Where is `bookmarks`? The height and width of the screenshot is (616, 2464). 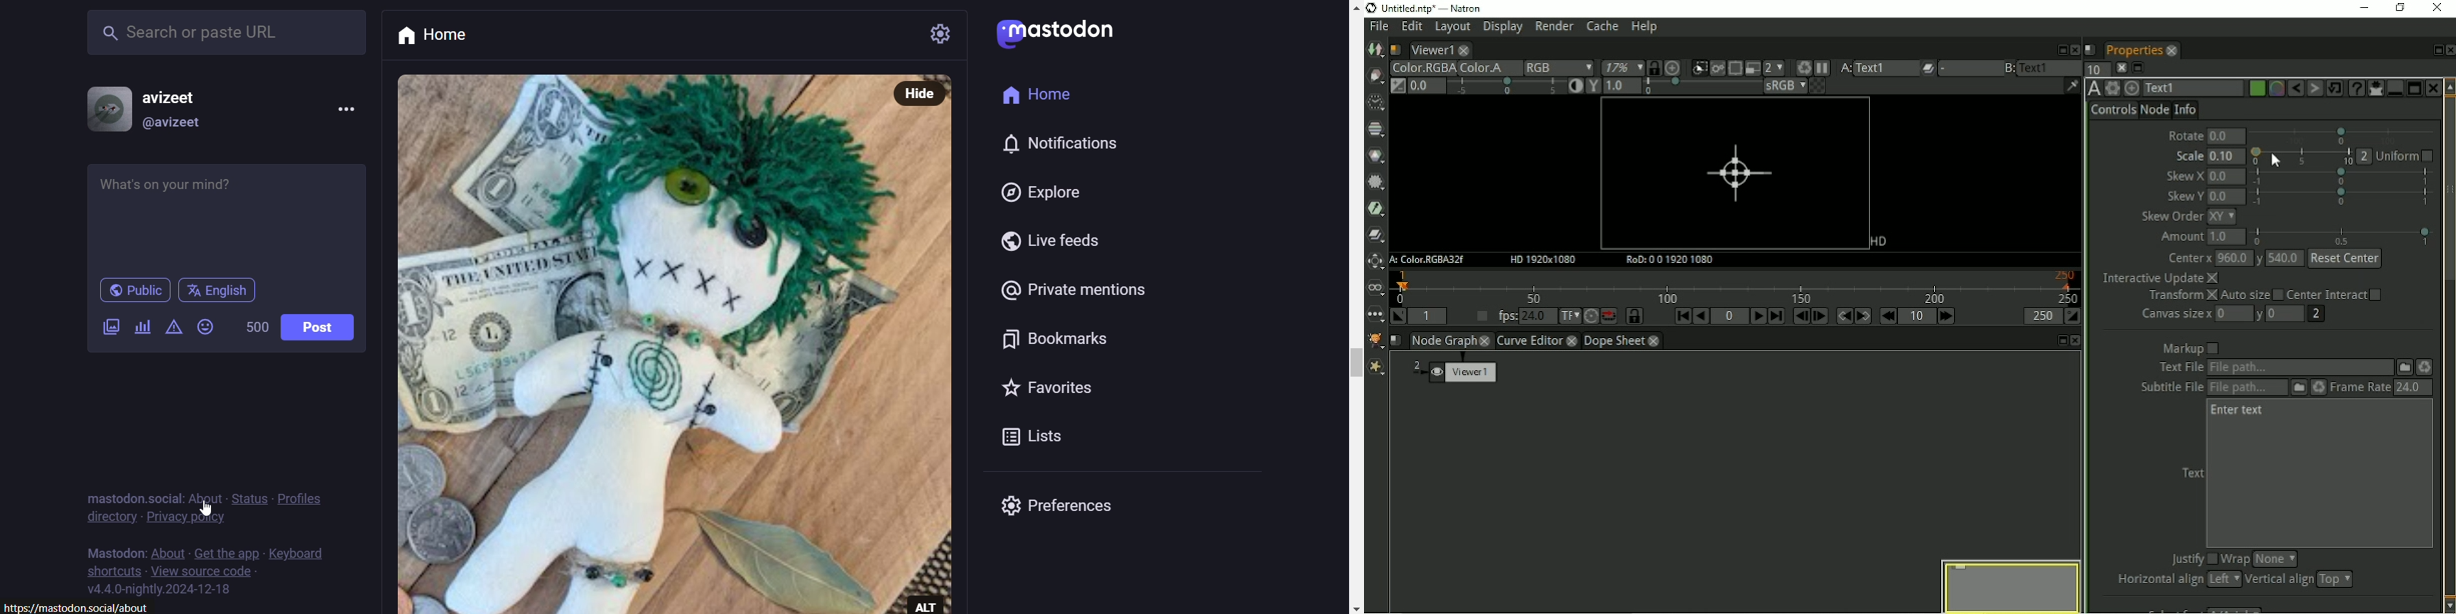
bookmarks is located at coordinates (1048, 342).